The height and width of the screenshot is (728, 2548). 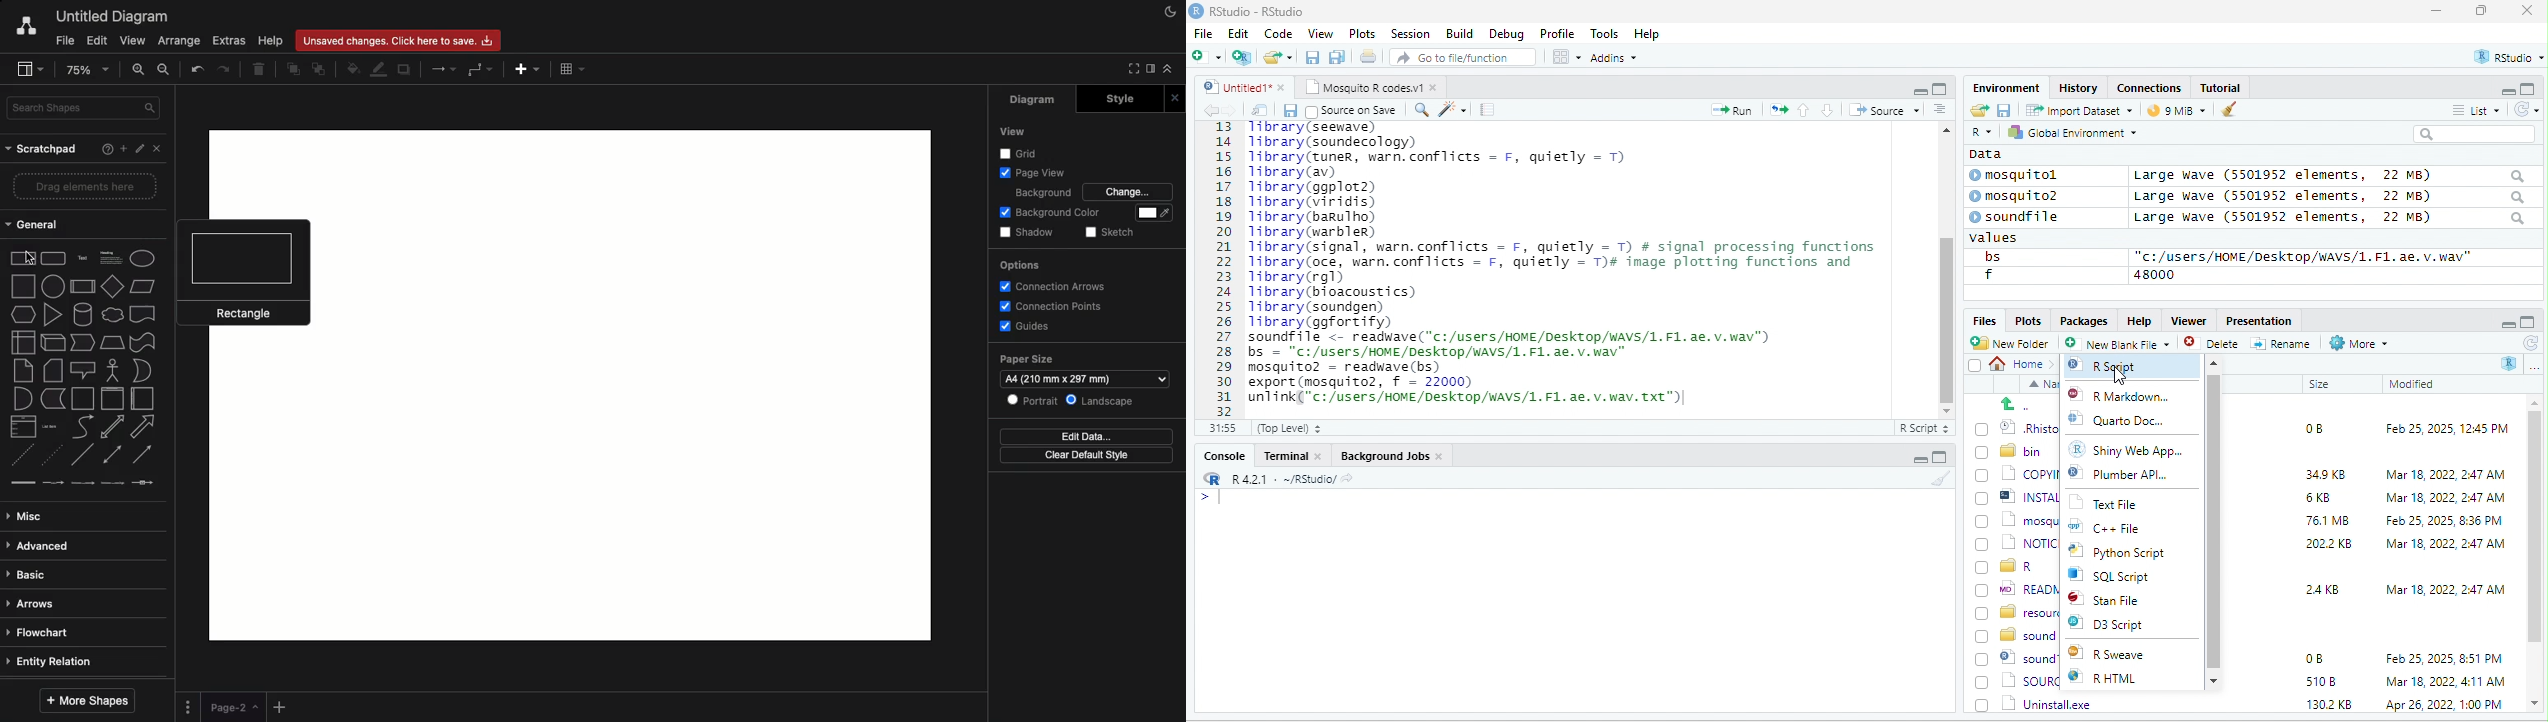 What do you see at coordinates (143, 258) in the screenshot?
I see `Eclipse` at bounding box center [143, 258].